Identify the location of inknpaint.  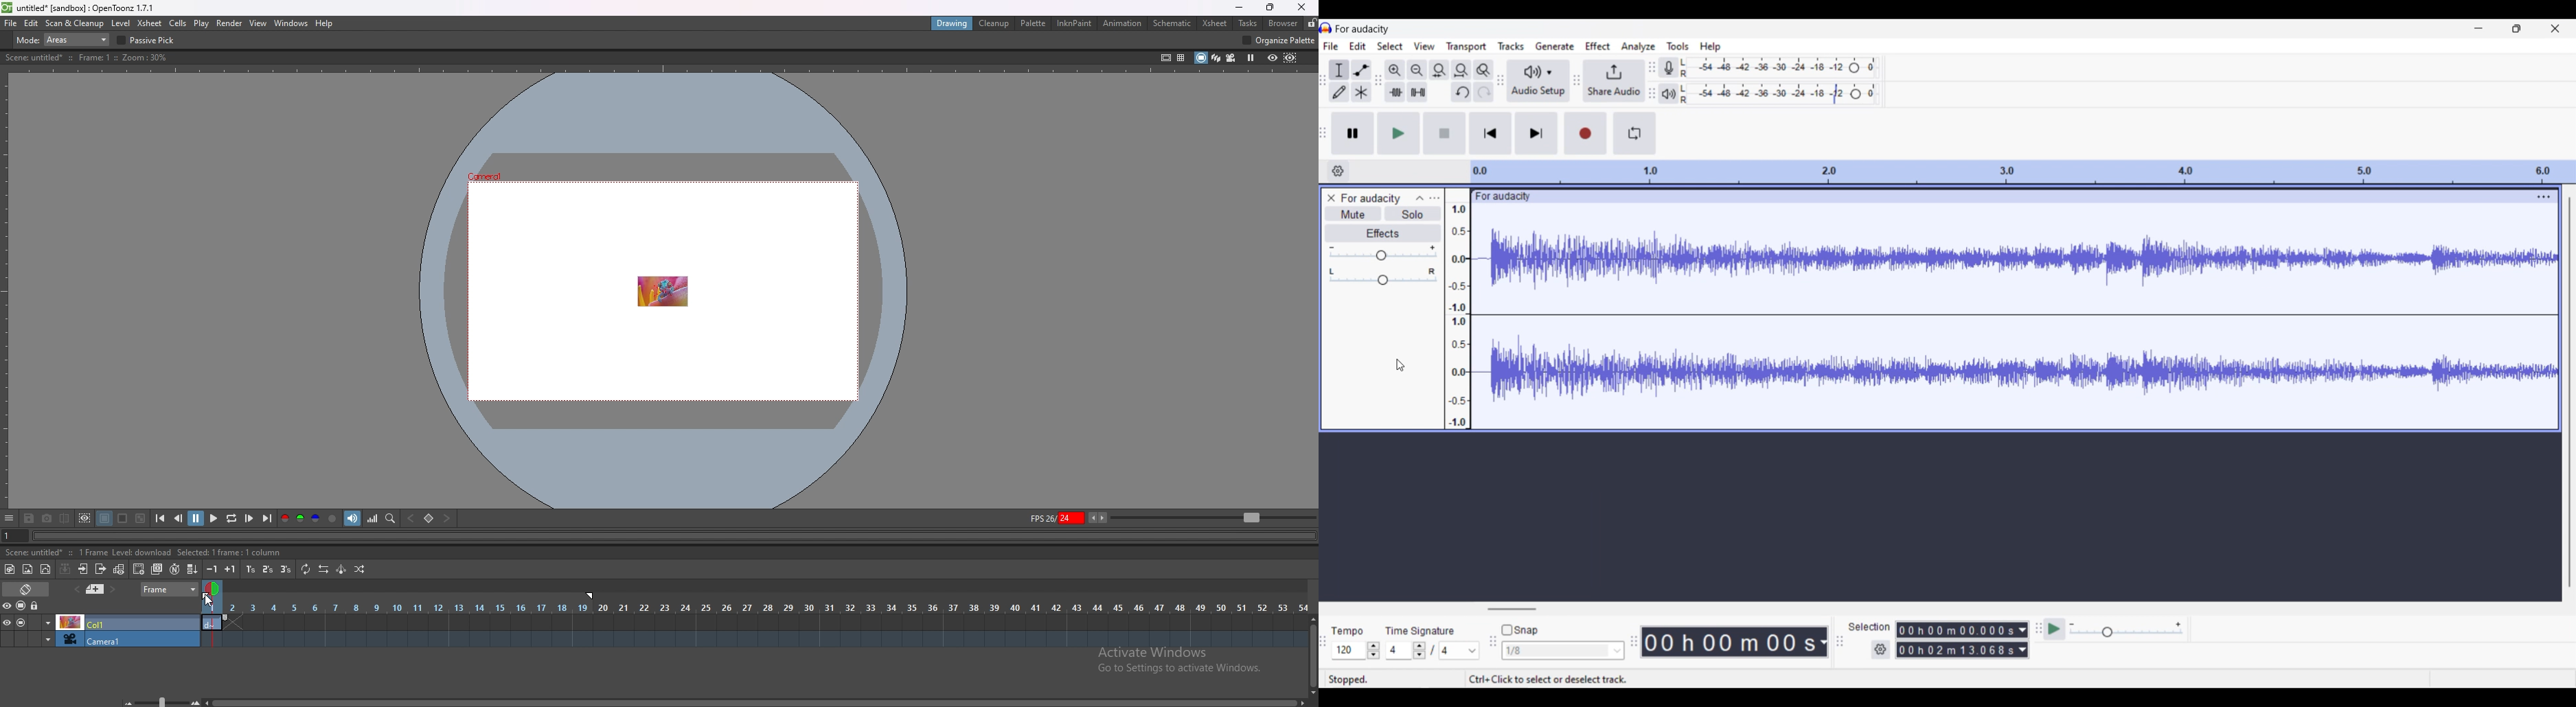
(1074, 23).